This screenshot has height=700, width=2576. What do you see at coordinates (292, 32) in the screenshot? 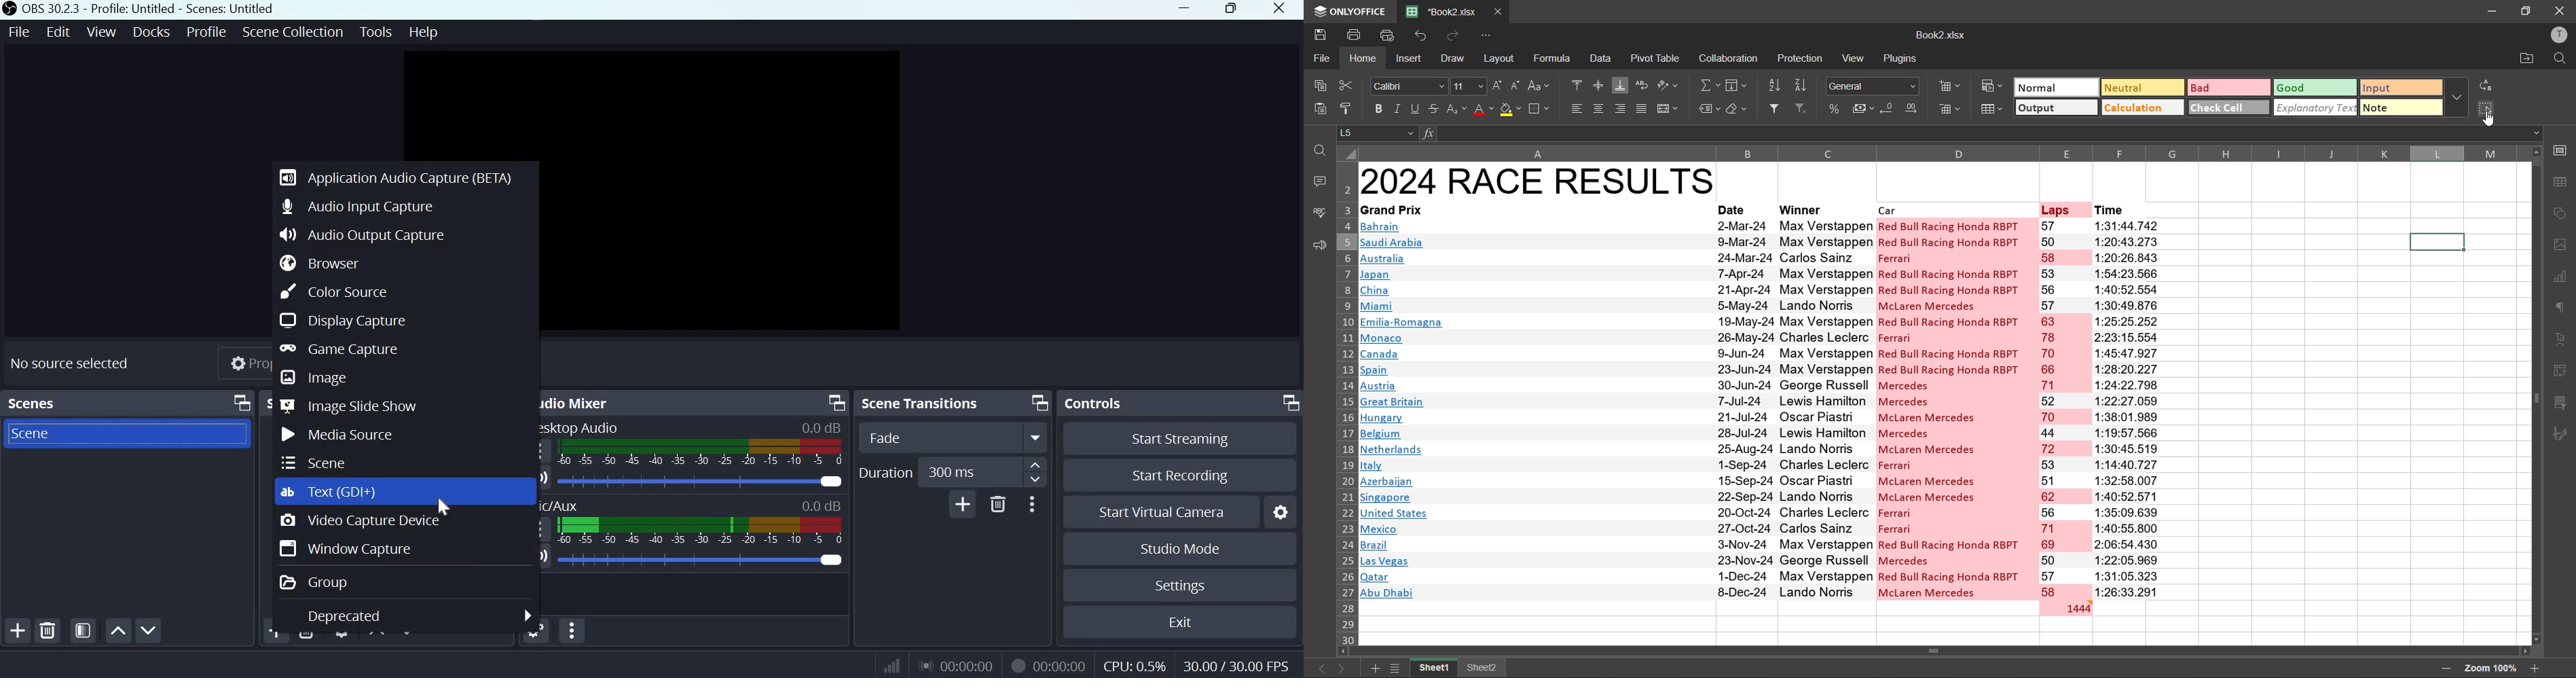
I see `Scene Collection` at bounding box center [292, 32].